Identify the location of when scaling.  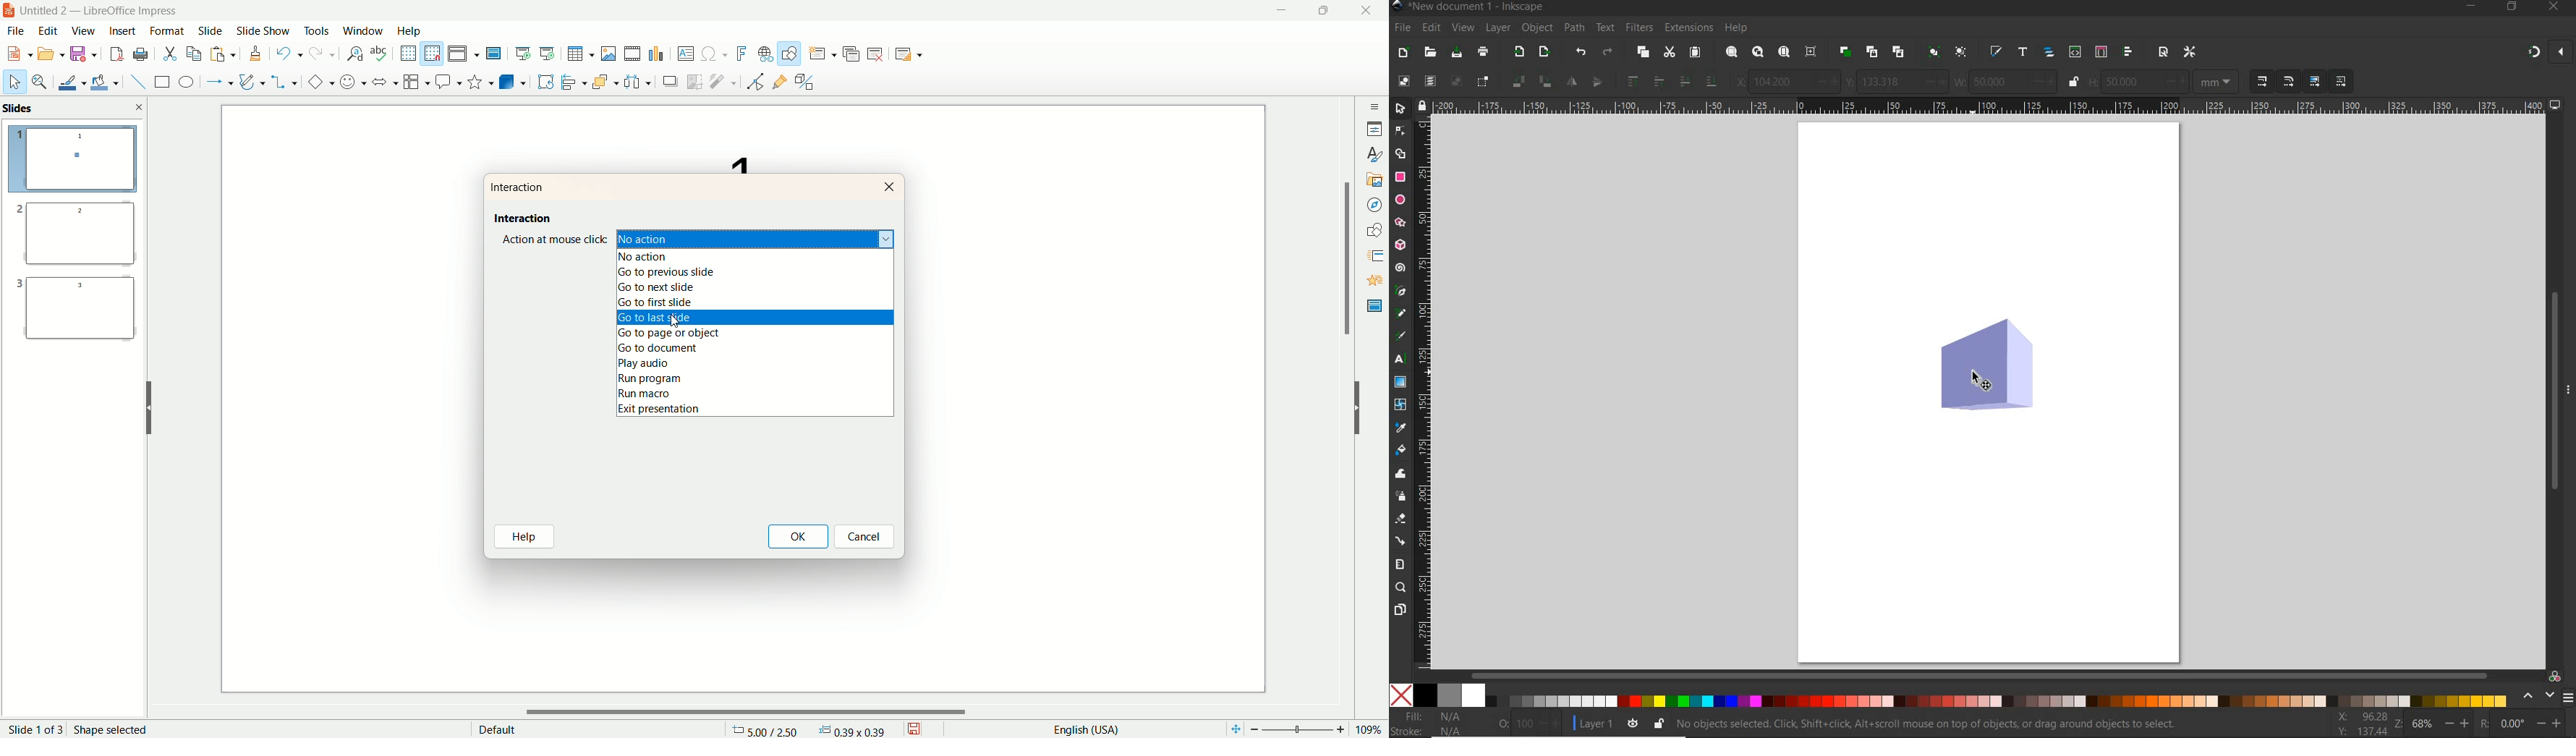
(2262, 82).